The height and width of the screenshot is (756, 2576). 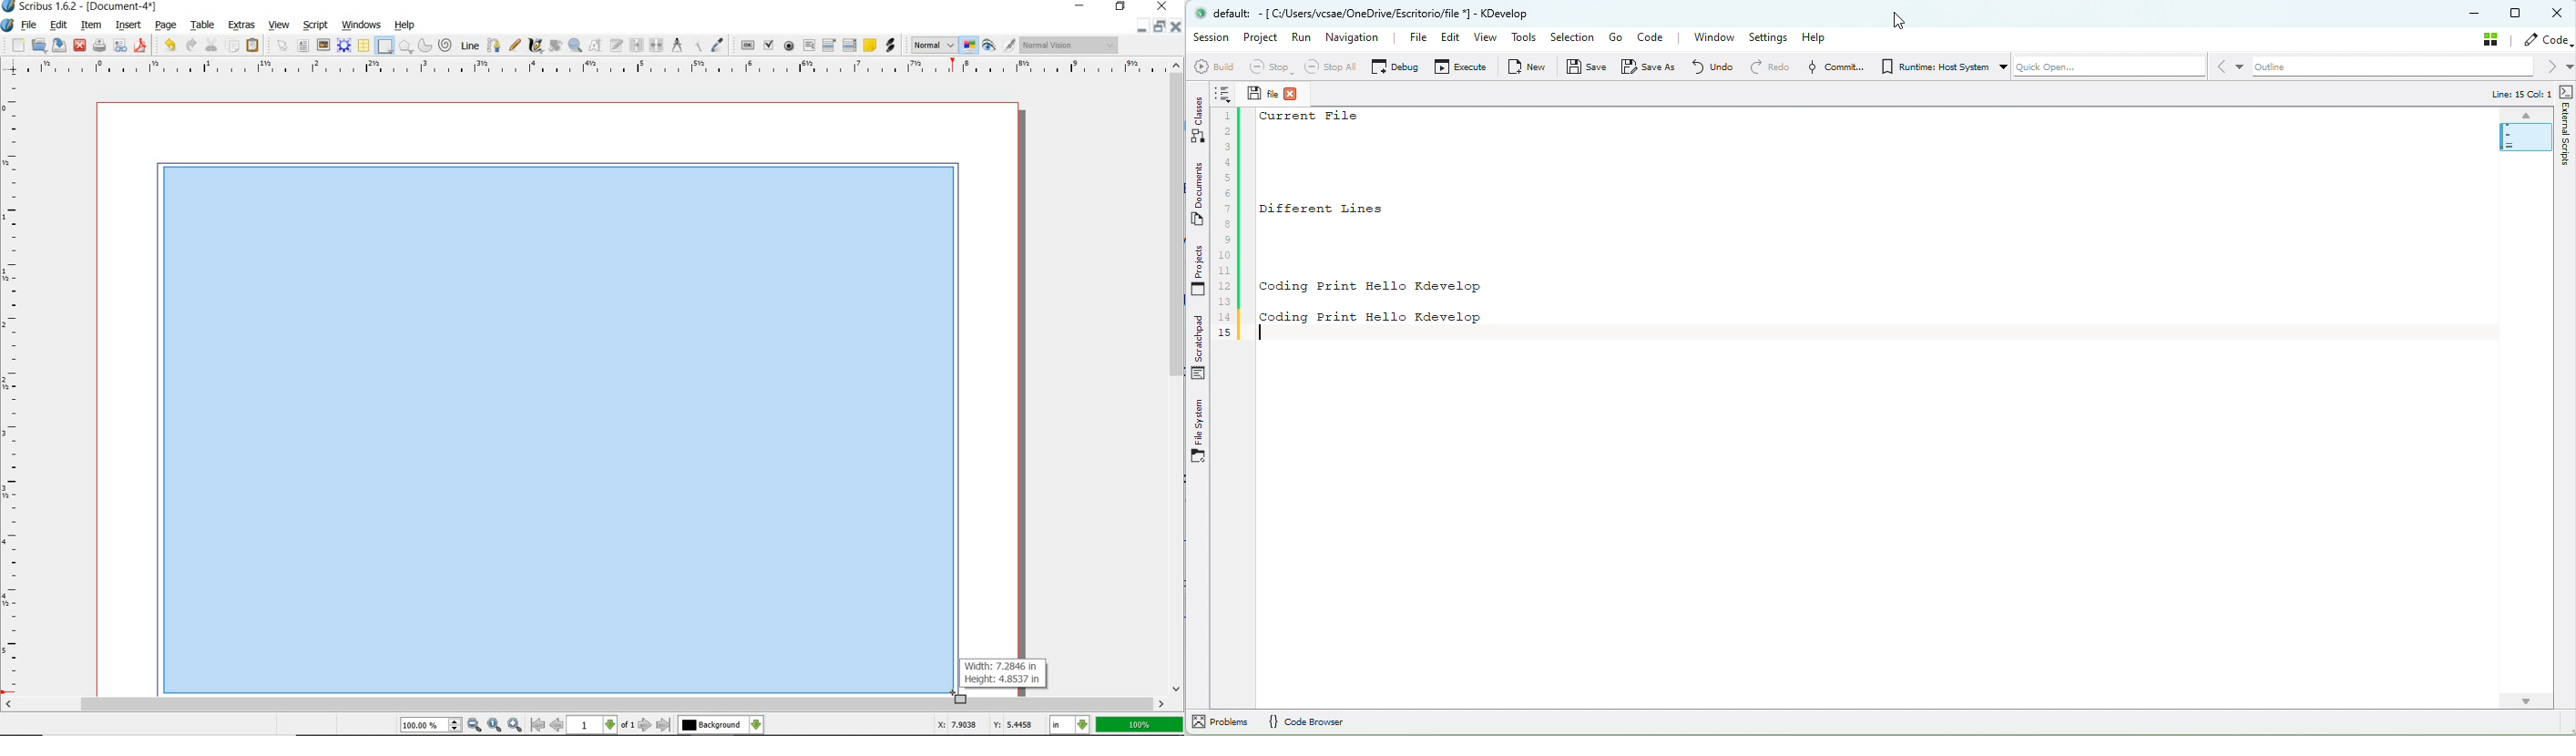 What do you see at coordinates (361, 25) in the screenshot?
I see `windows` at bounding box center [361, 25].